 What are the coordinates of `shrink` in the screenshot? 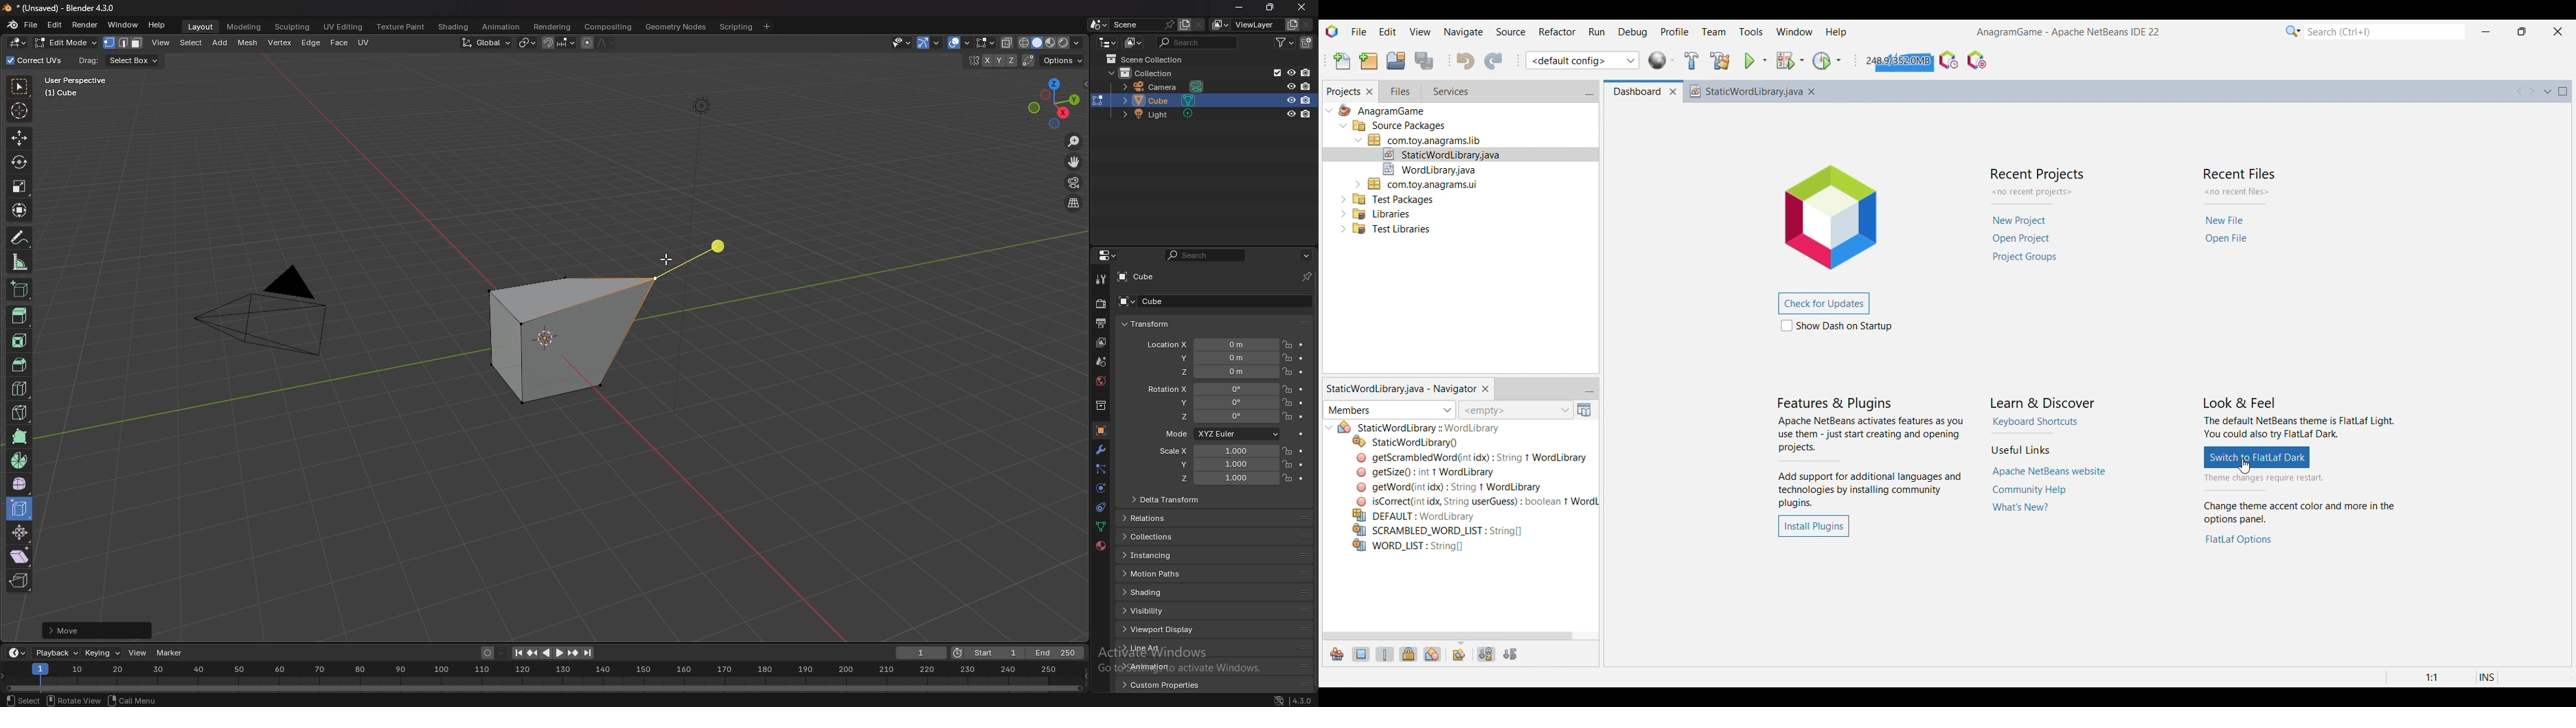 It's located at (20, 532).